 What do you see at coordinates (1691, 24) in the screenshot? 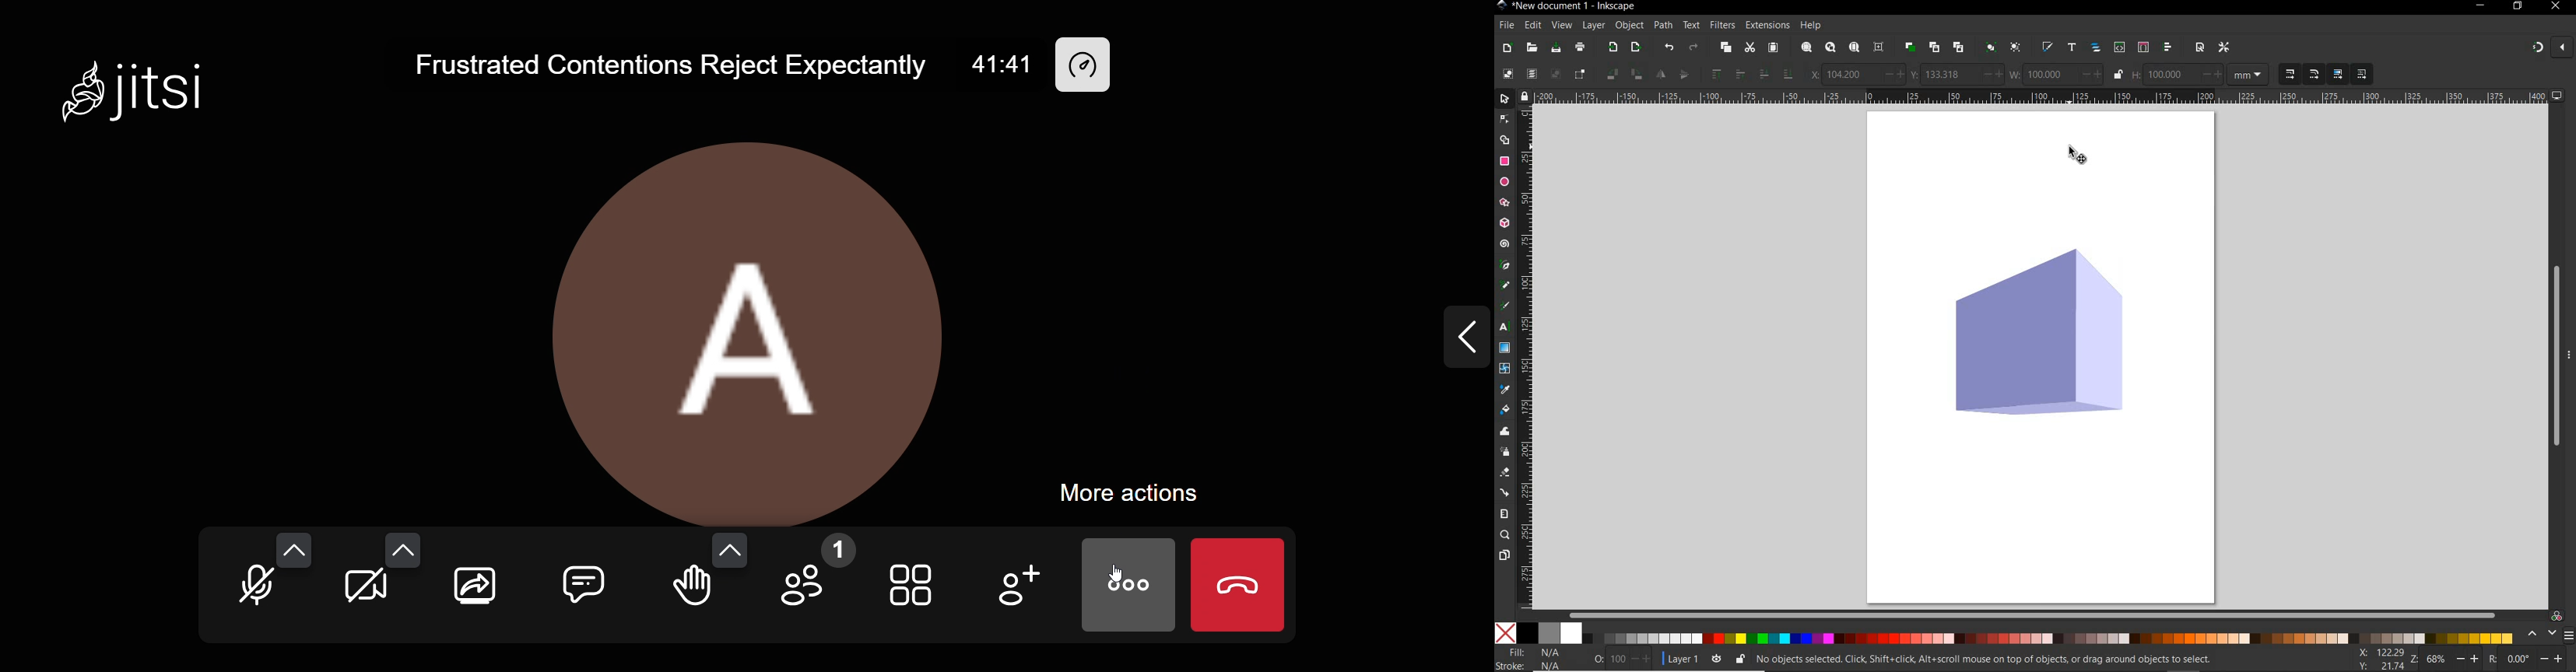
I see `text` at bounding box center [1691, 24].